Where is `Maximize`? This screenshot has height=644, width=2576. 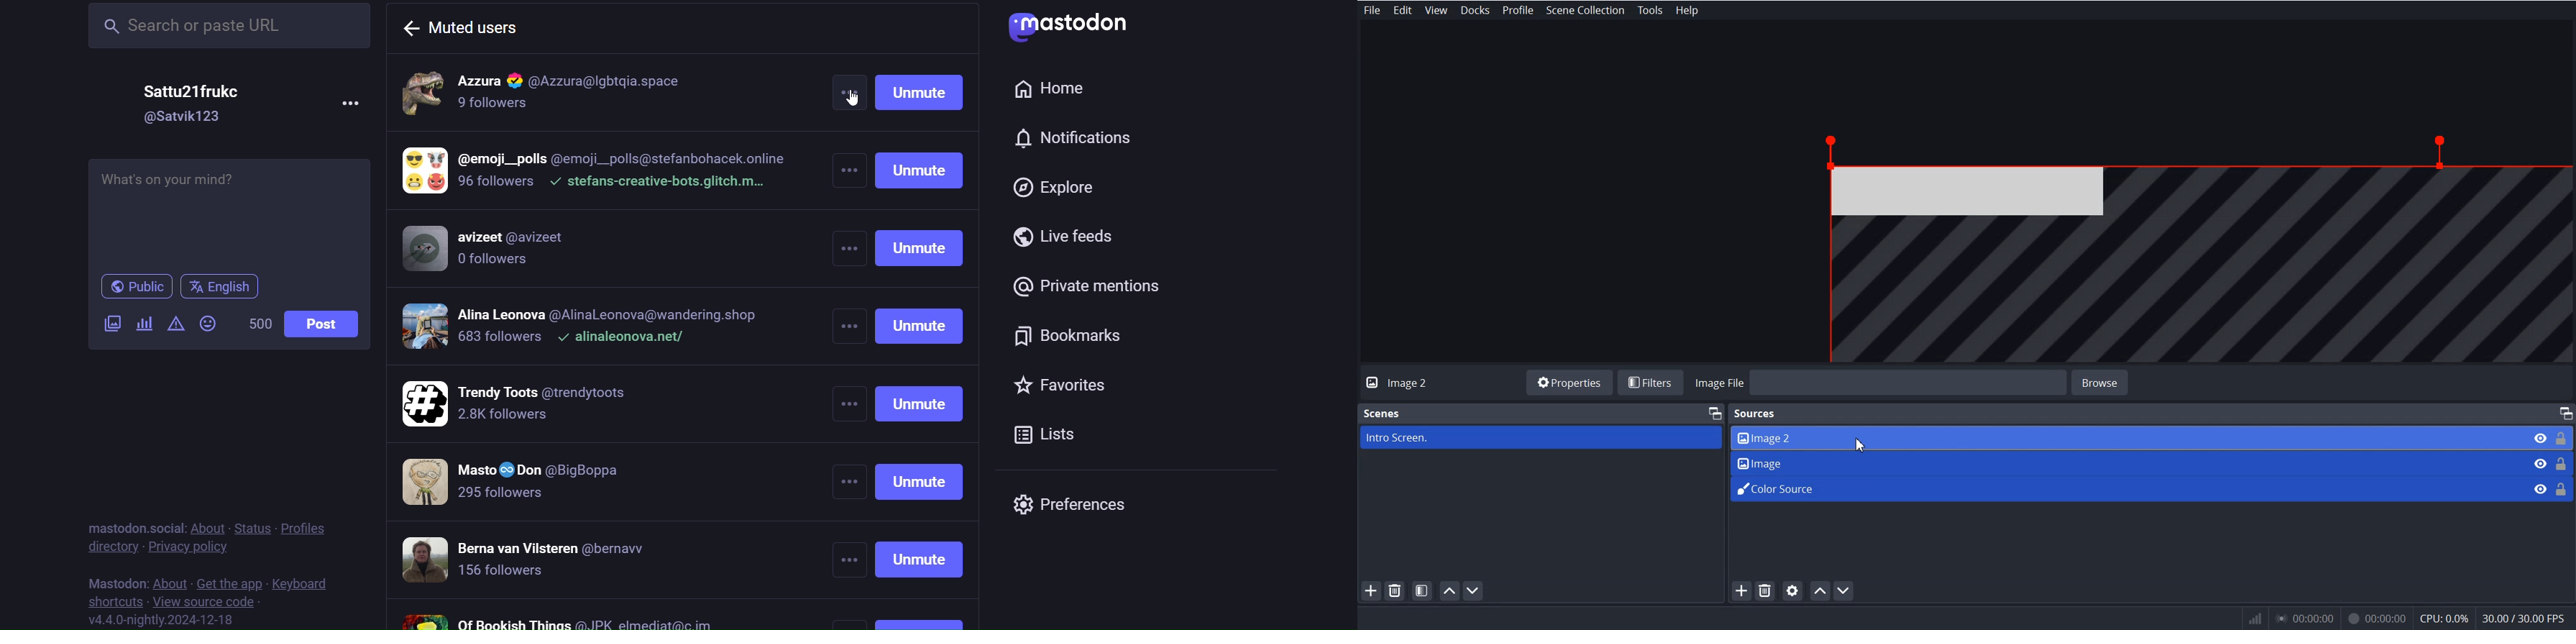
Maximize is located at coordinates (1714, 412).